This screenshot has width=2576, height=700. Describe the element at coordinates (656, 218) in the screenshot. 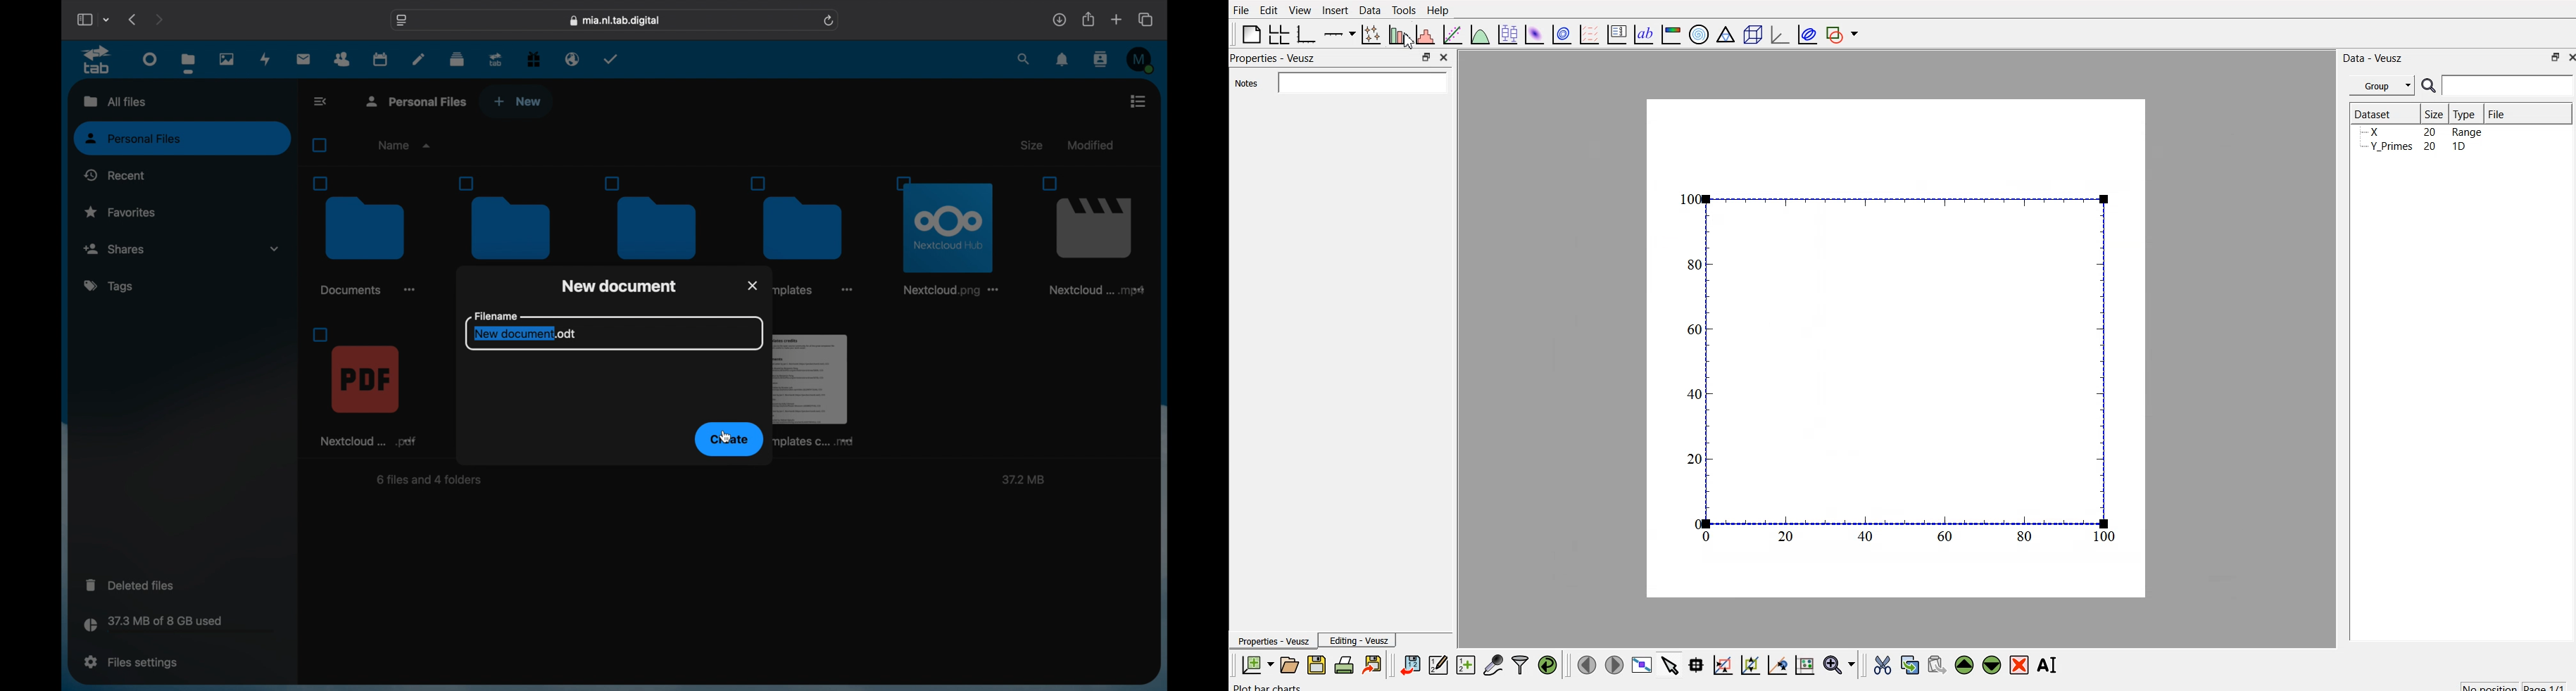

I see `folder` at that location.